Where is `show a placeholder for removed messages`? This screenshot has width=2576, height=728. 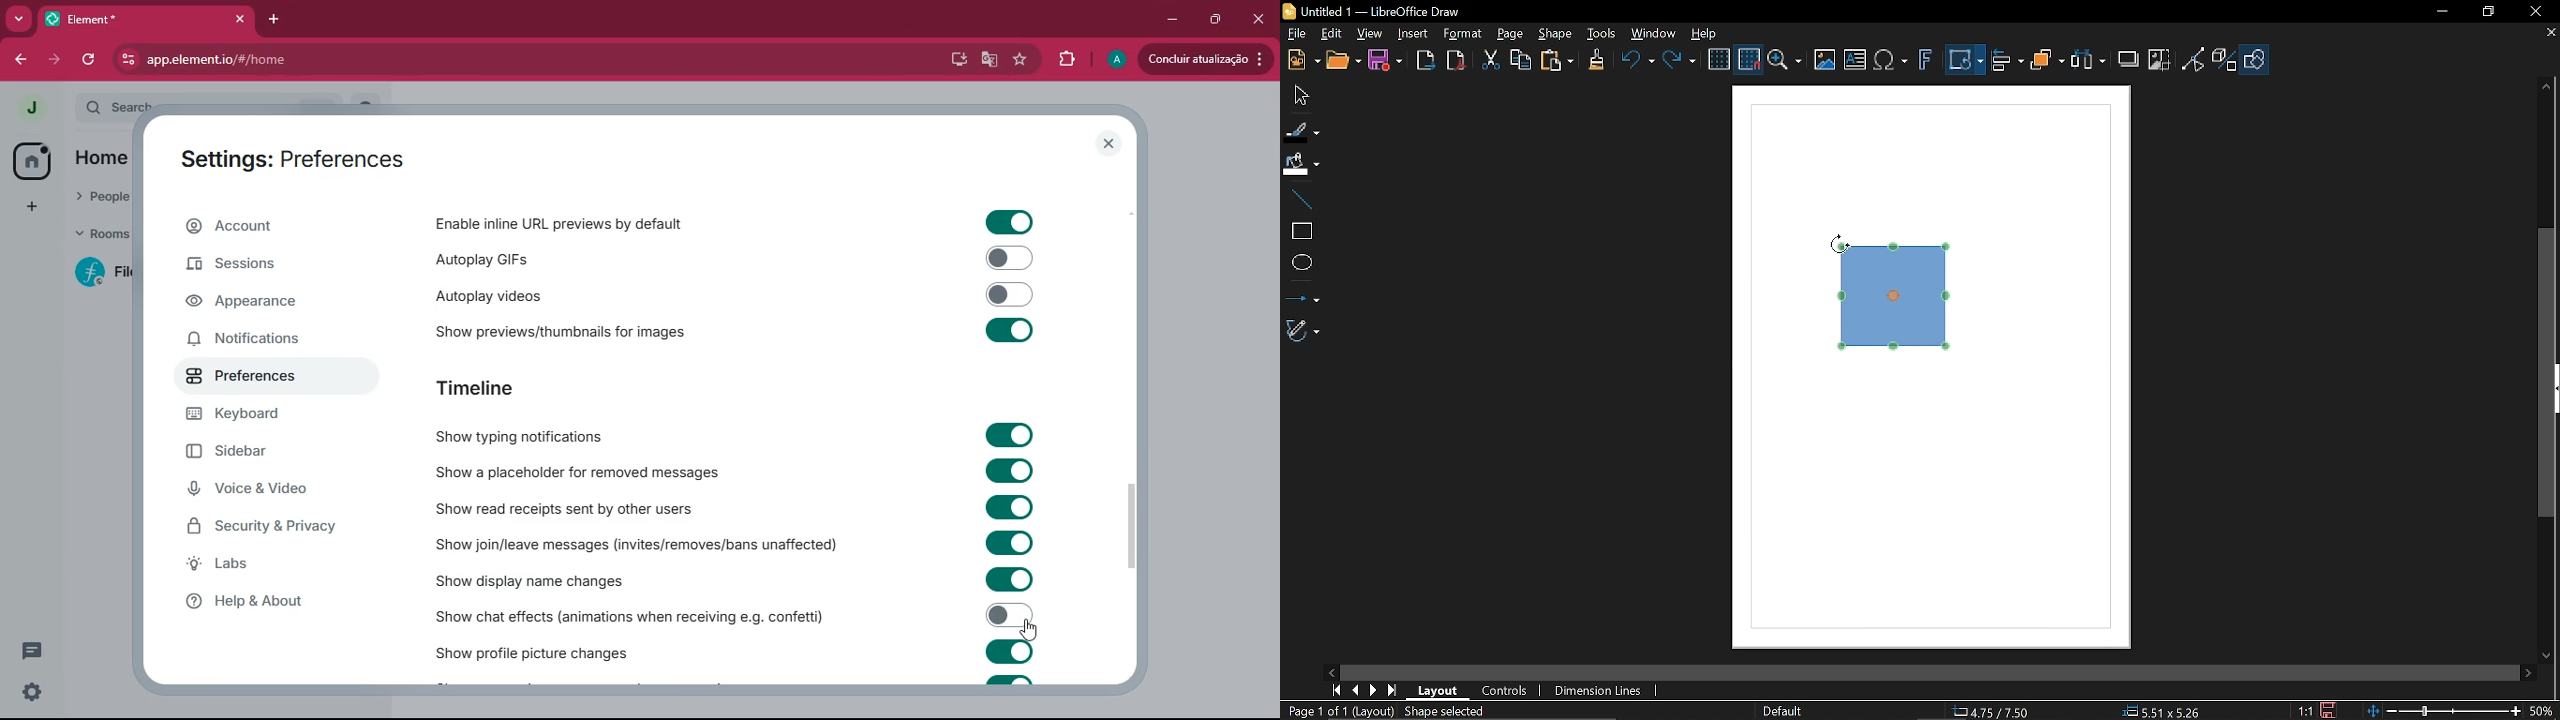 show a placeholder for removed messages is located at coordinates (578, 473).